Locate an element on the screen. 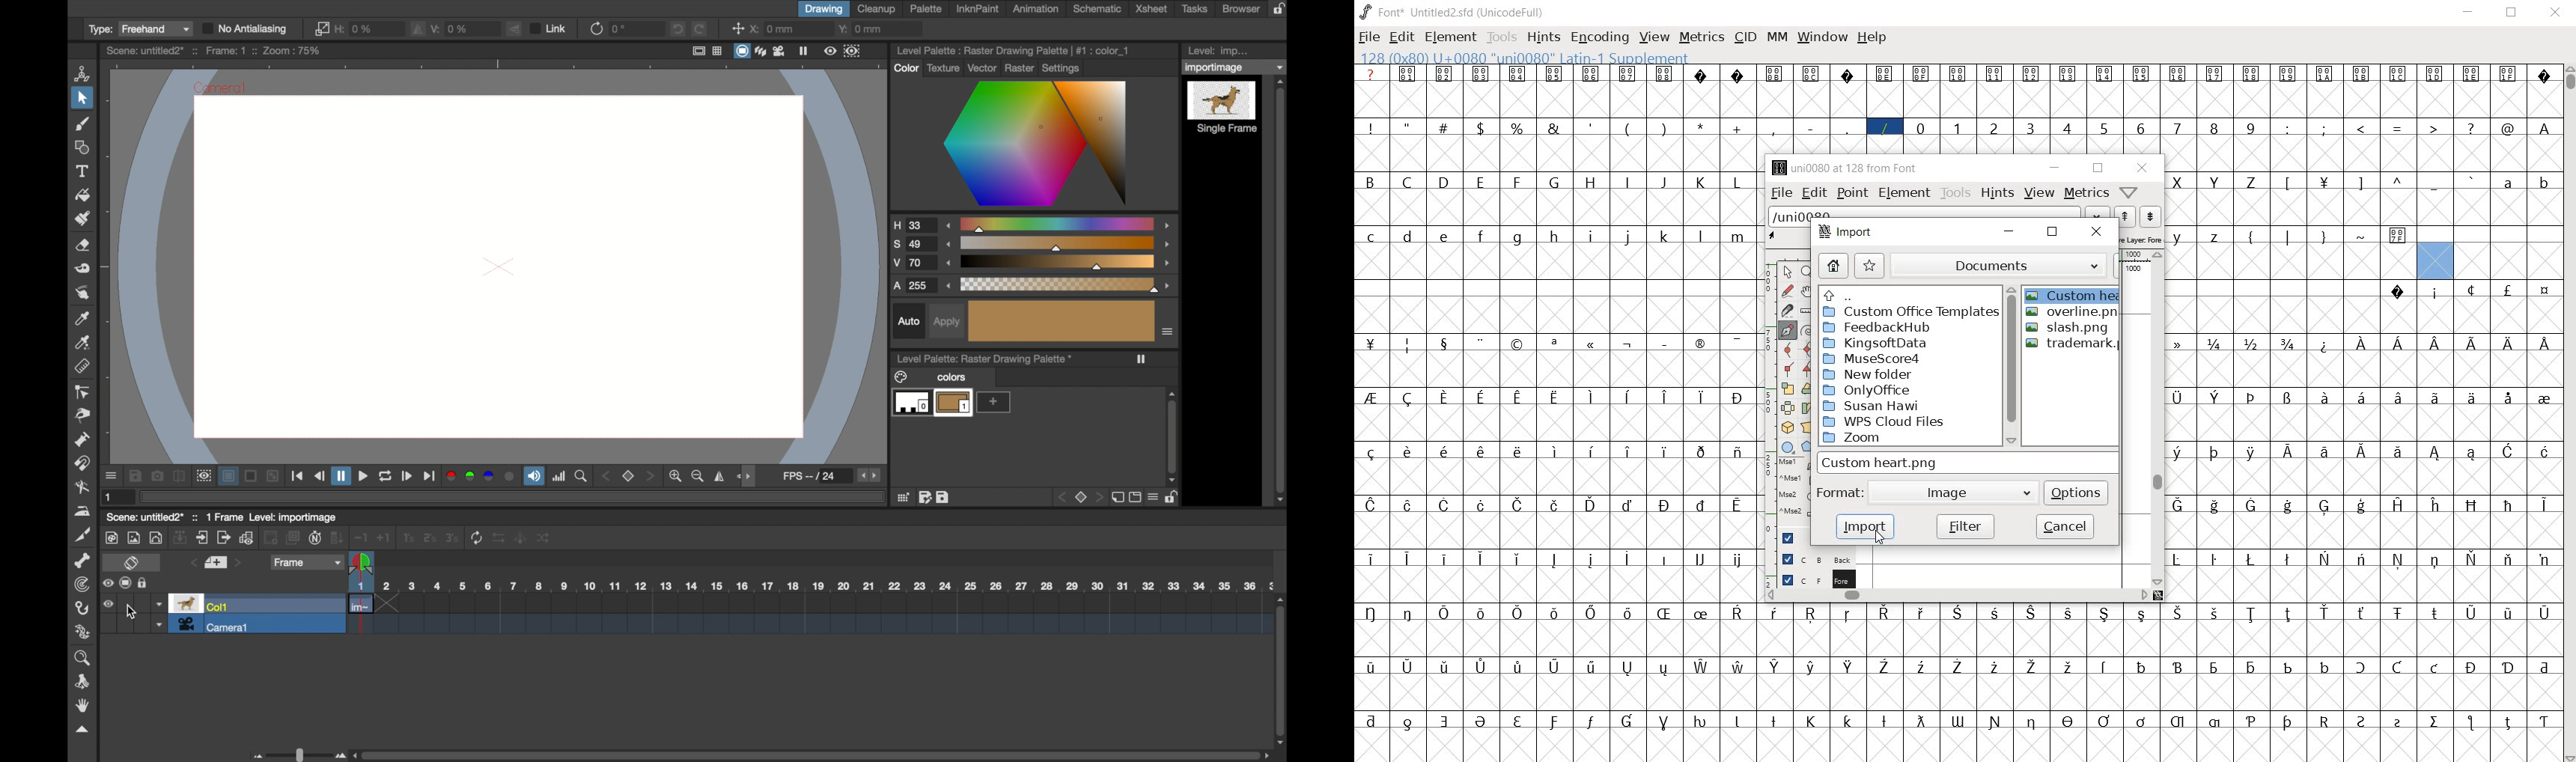  glyph is located at coordinates (2398, 723).